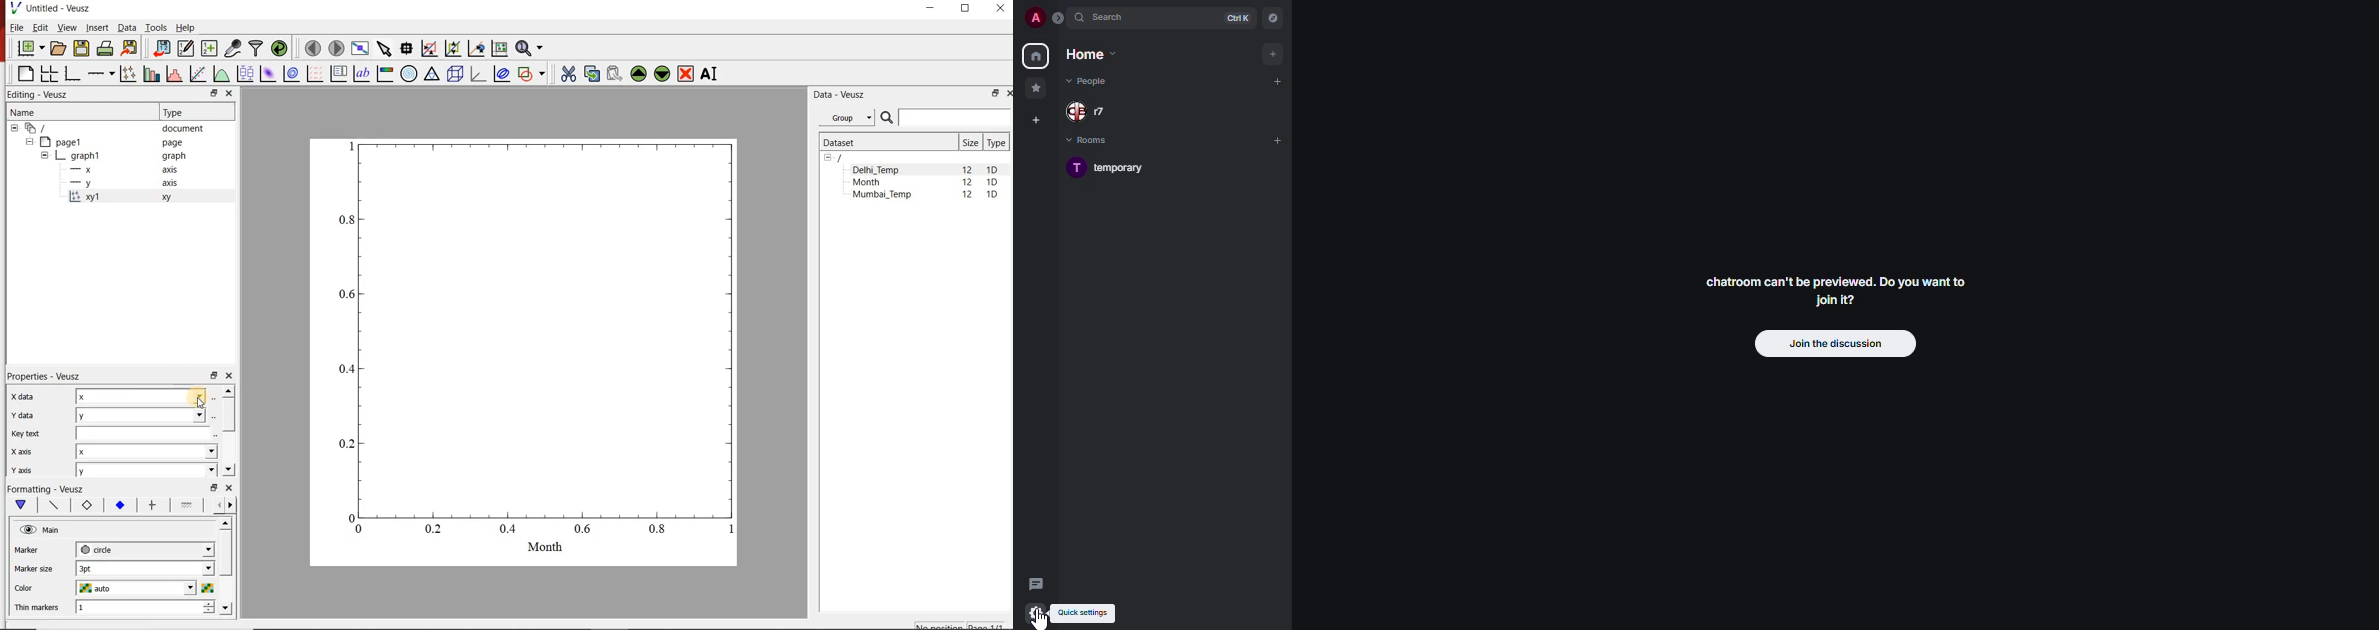 The image size is (2380, 644). I want to click on Untitled-Veusz, so click(54, 8).